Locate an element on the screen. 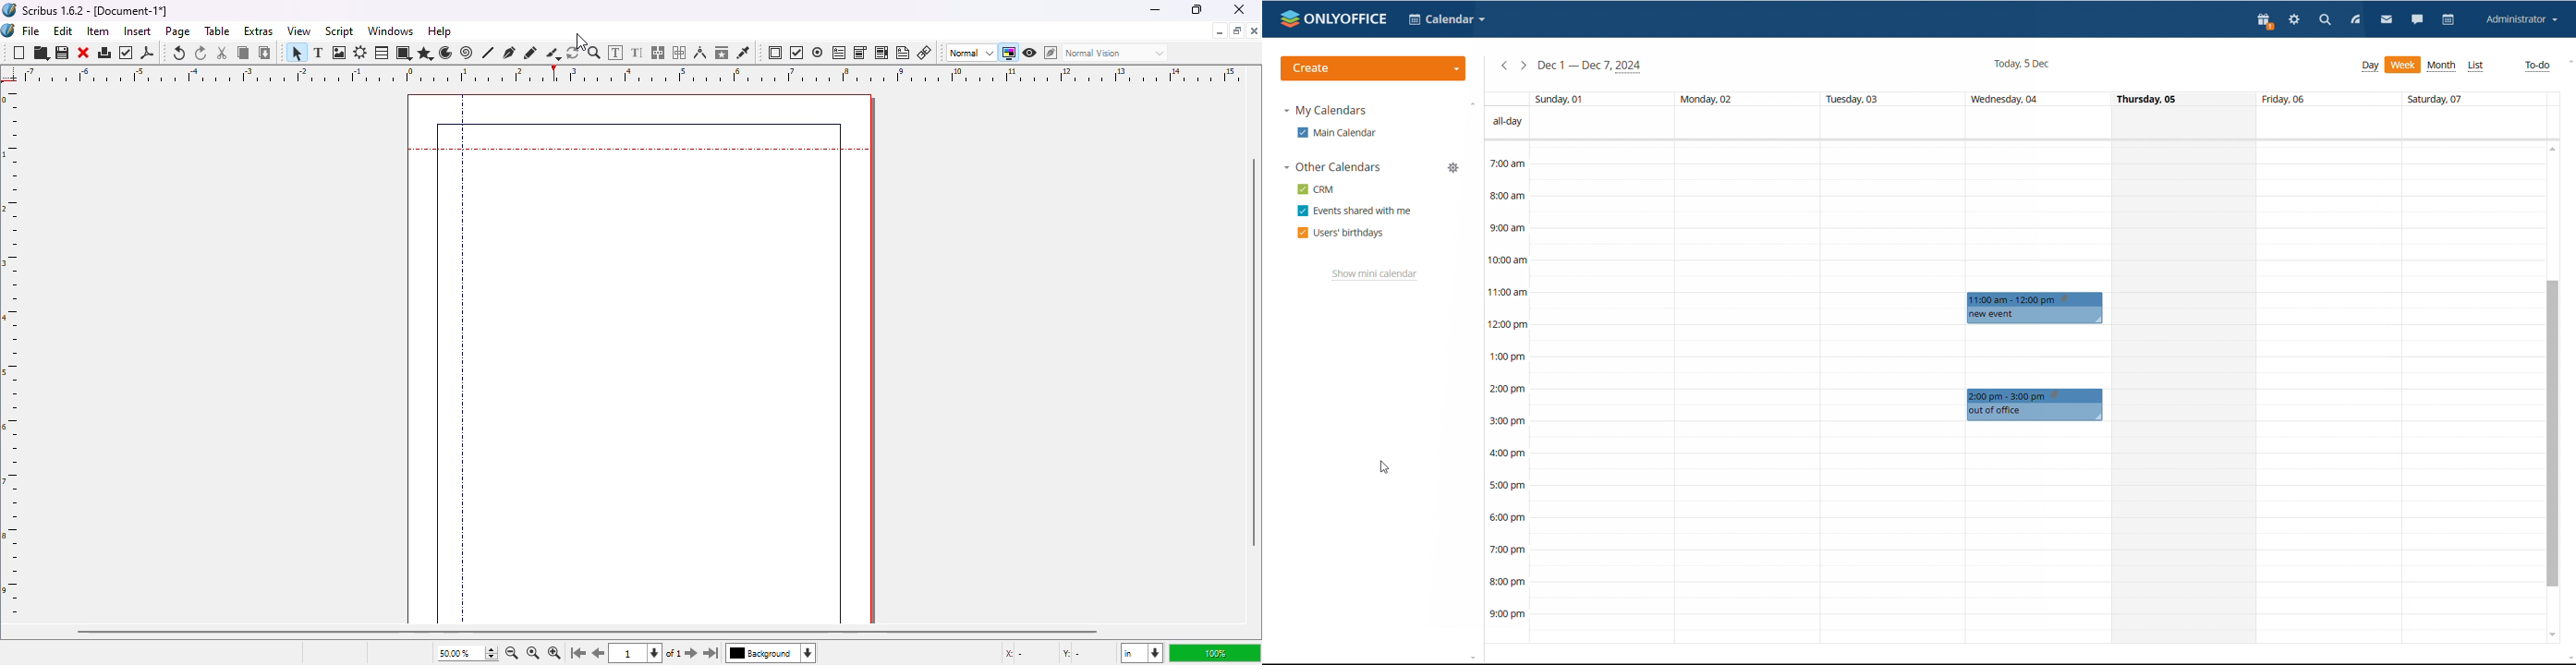  cut is located at coordinates (223, 53).